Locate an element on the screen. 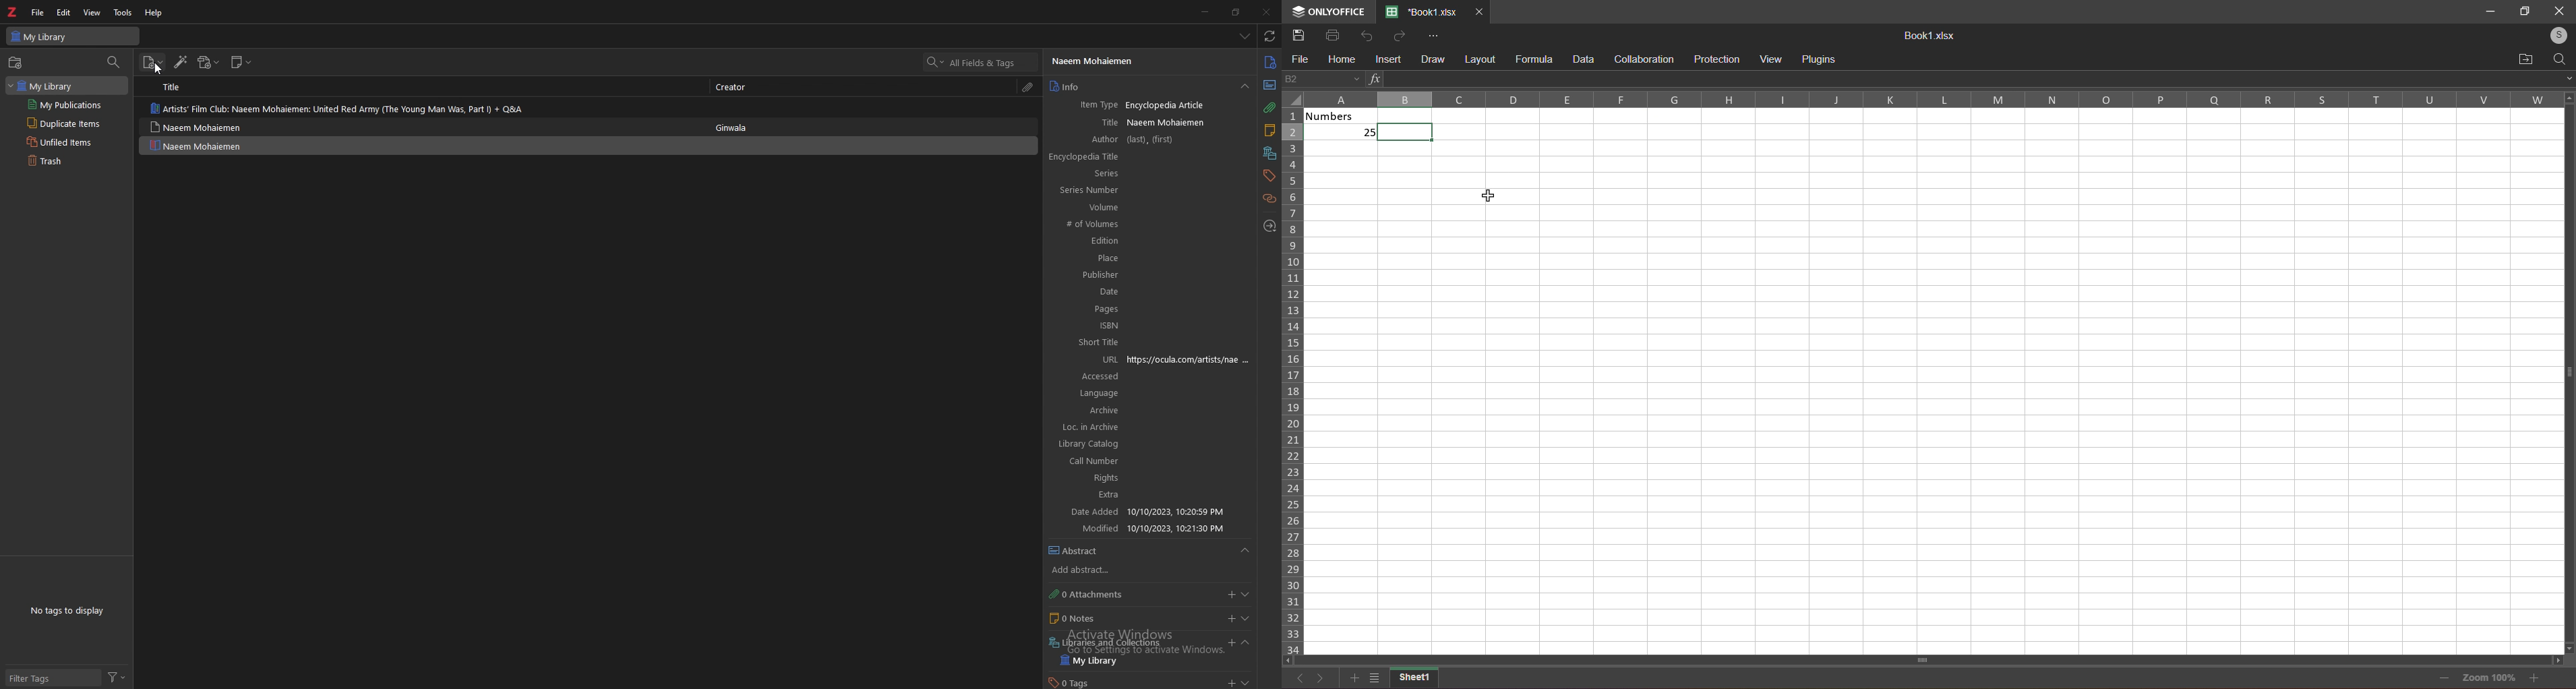 The image size is (2576, 700). URL is located at coordinates (1085, 359).